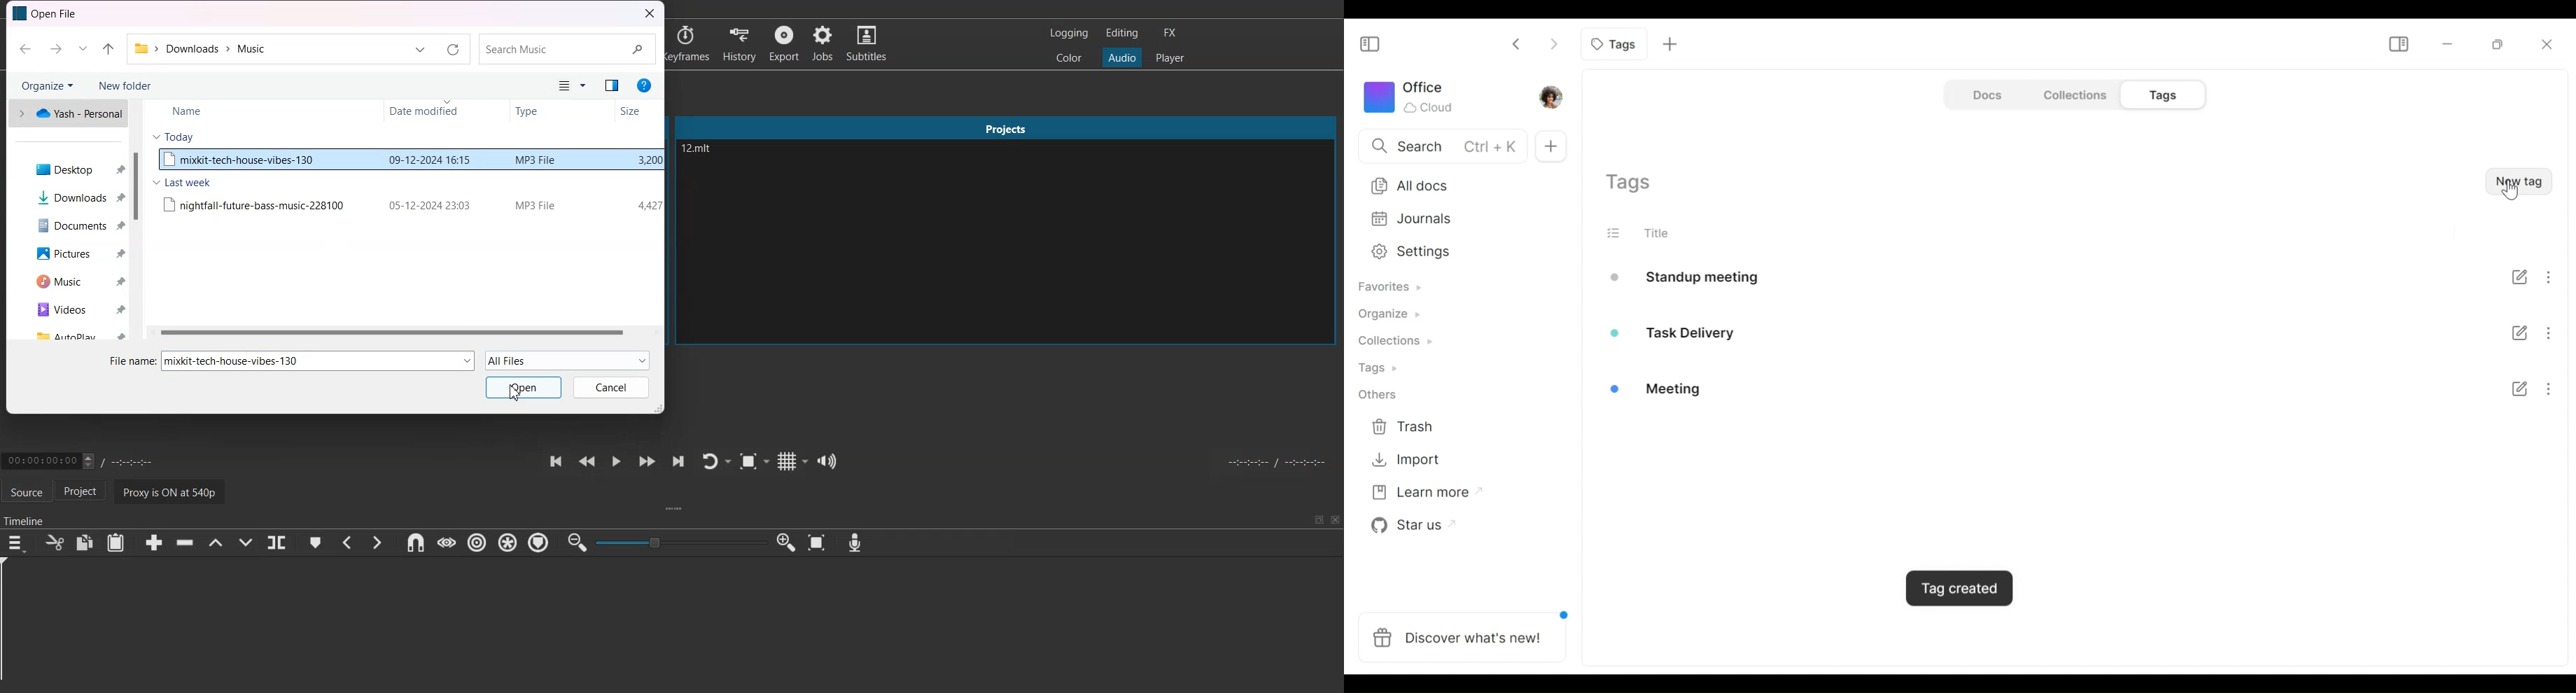 Image resolution: width=2576 pixels, height=700 pixels. I want to click on Switch to the Player layout, so click(1170, 57).